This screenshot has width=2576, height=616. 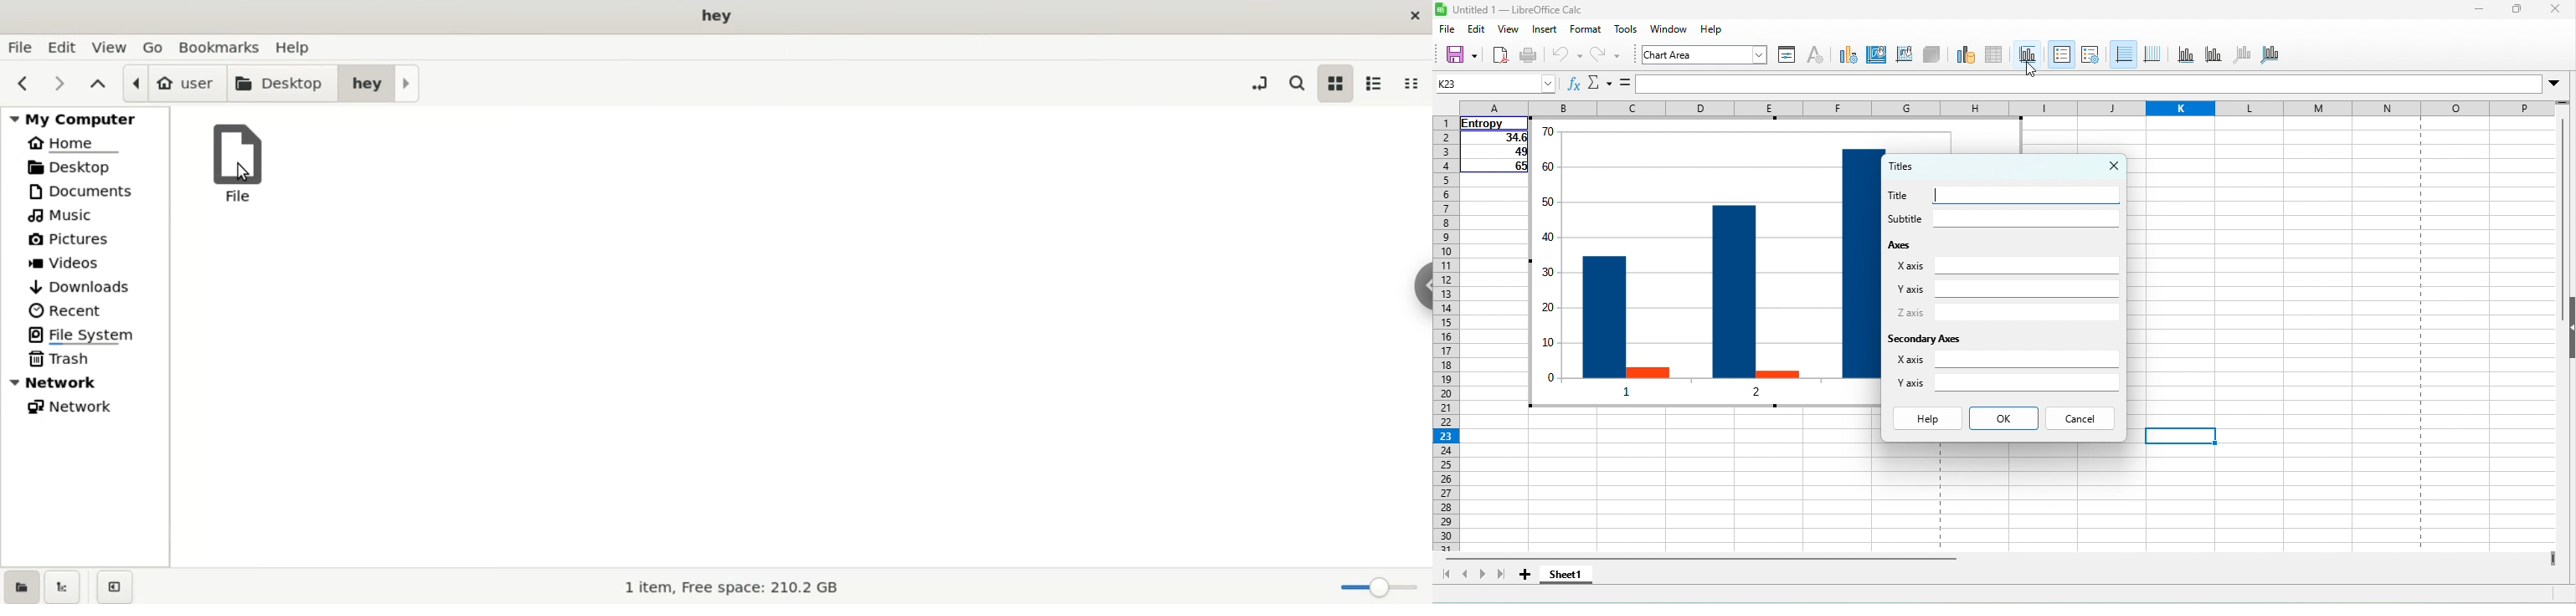 I want to click on x axis, so click(x=2004, y=267).